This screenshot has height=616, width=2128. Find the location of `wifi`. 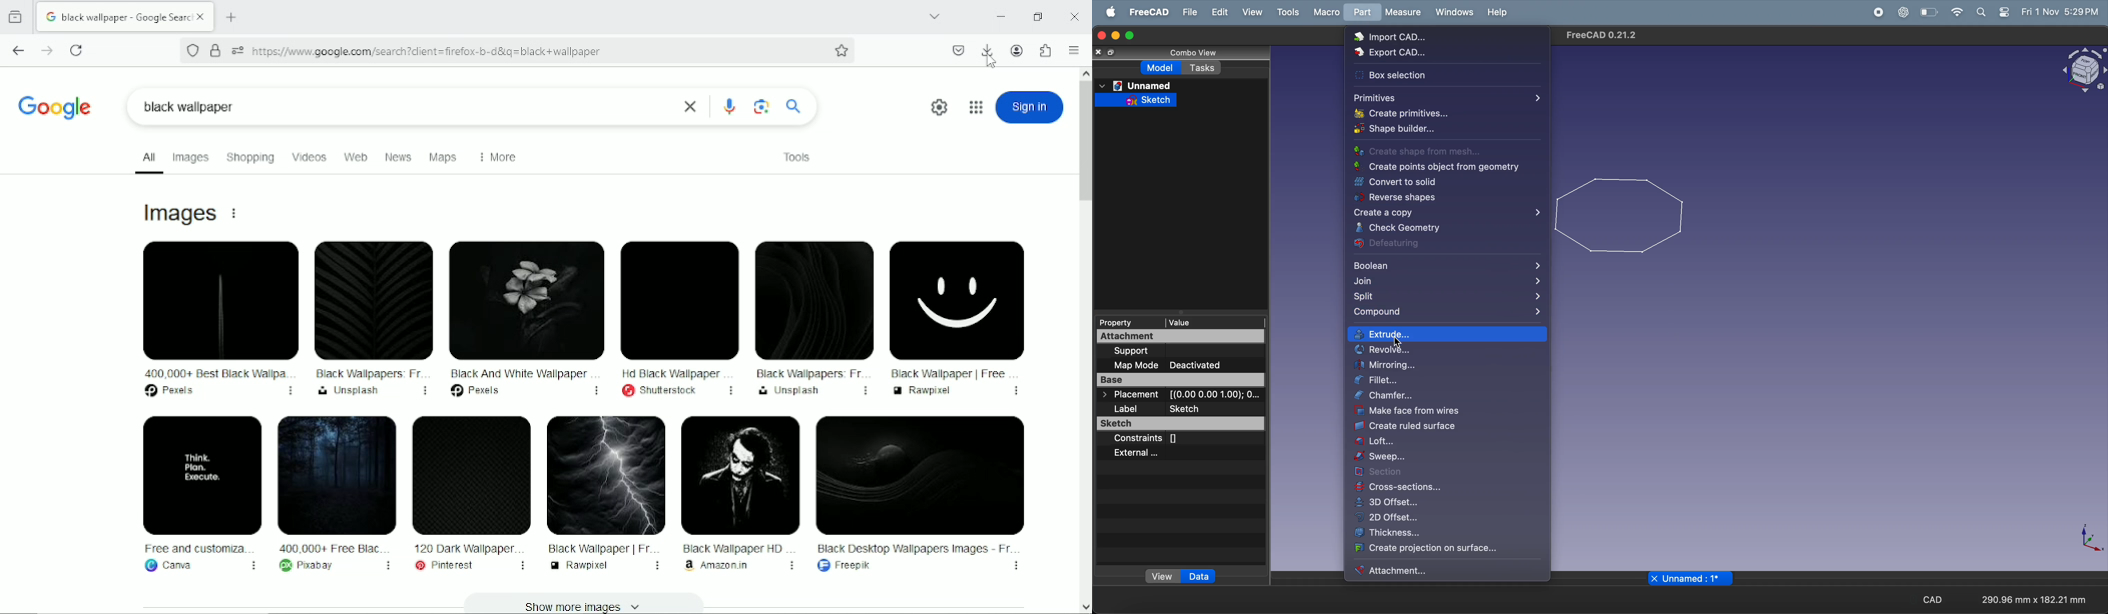

wifi is located at coordinates (1953, 14).